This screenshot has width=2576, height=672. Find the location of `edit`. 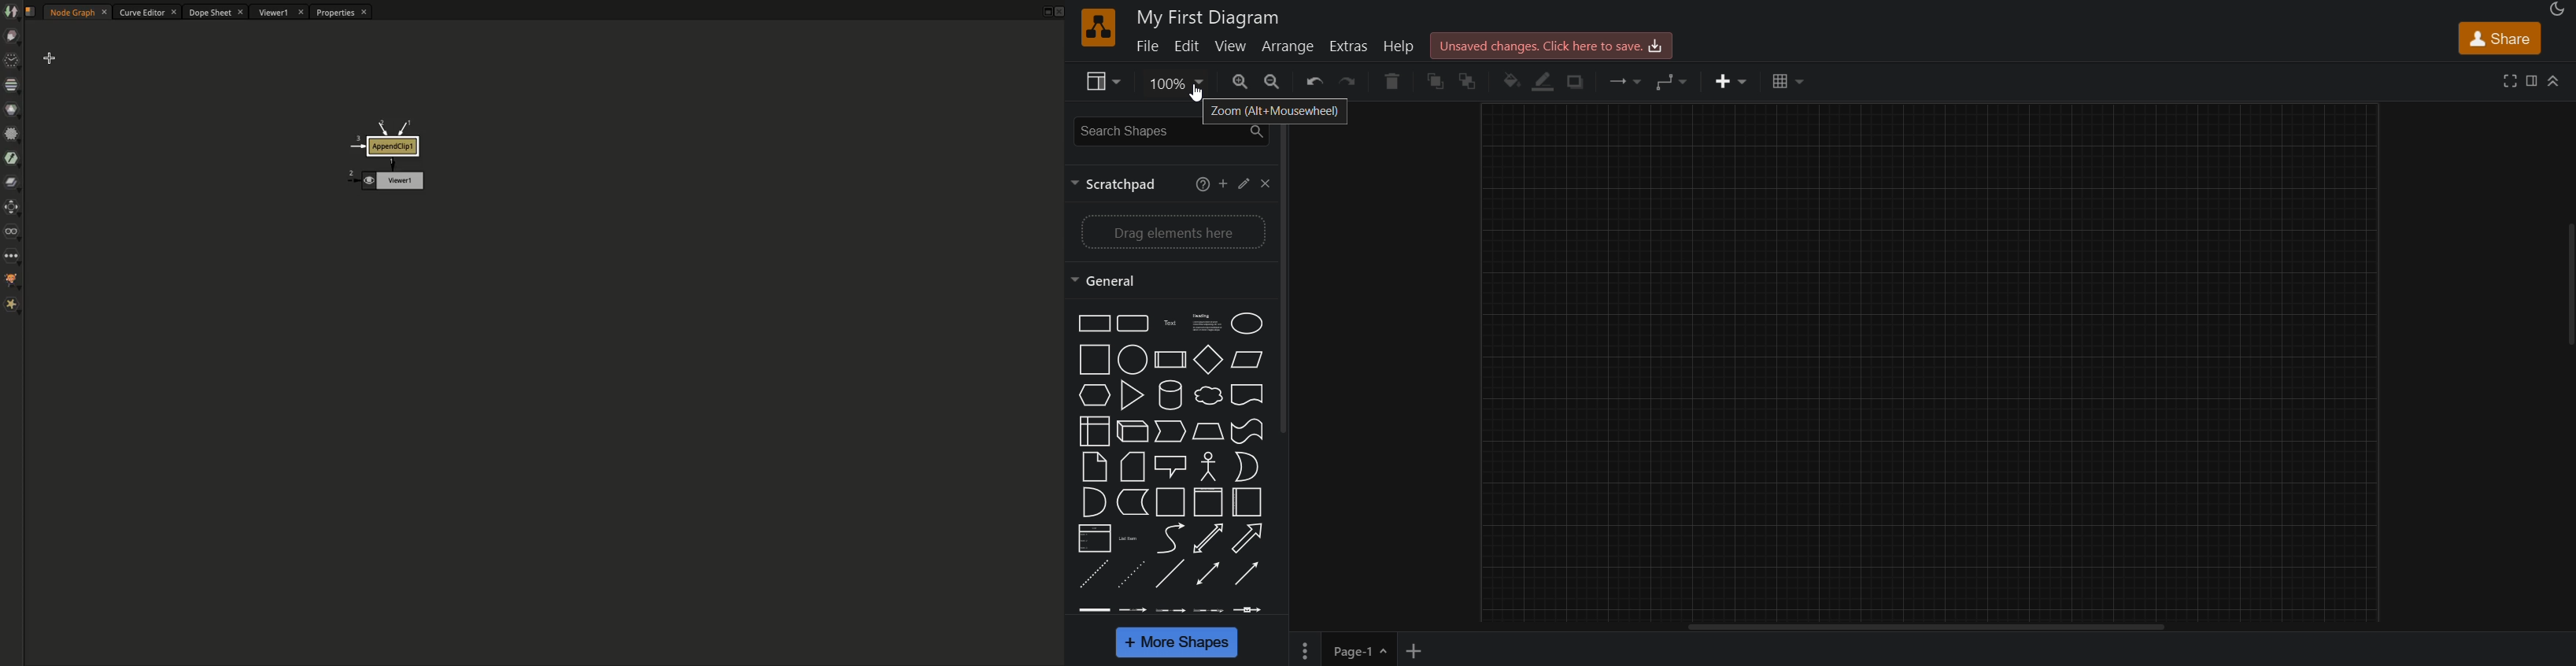

edit is located at coordinates (1246, 185).